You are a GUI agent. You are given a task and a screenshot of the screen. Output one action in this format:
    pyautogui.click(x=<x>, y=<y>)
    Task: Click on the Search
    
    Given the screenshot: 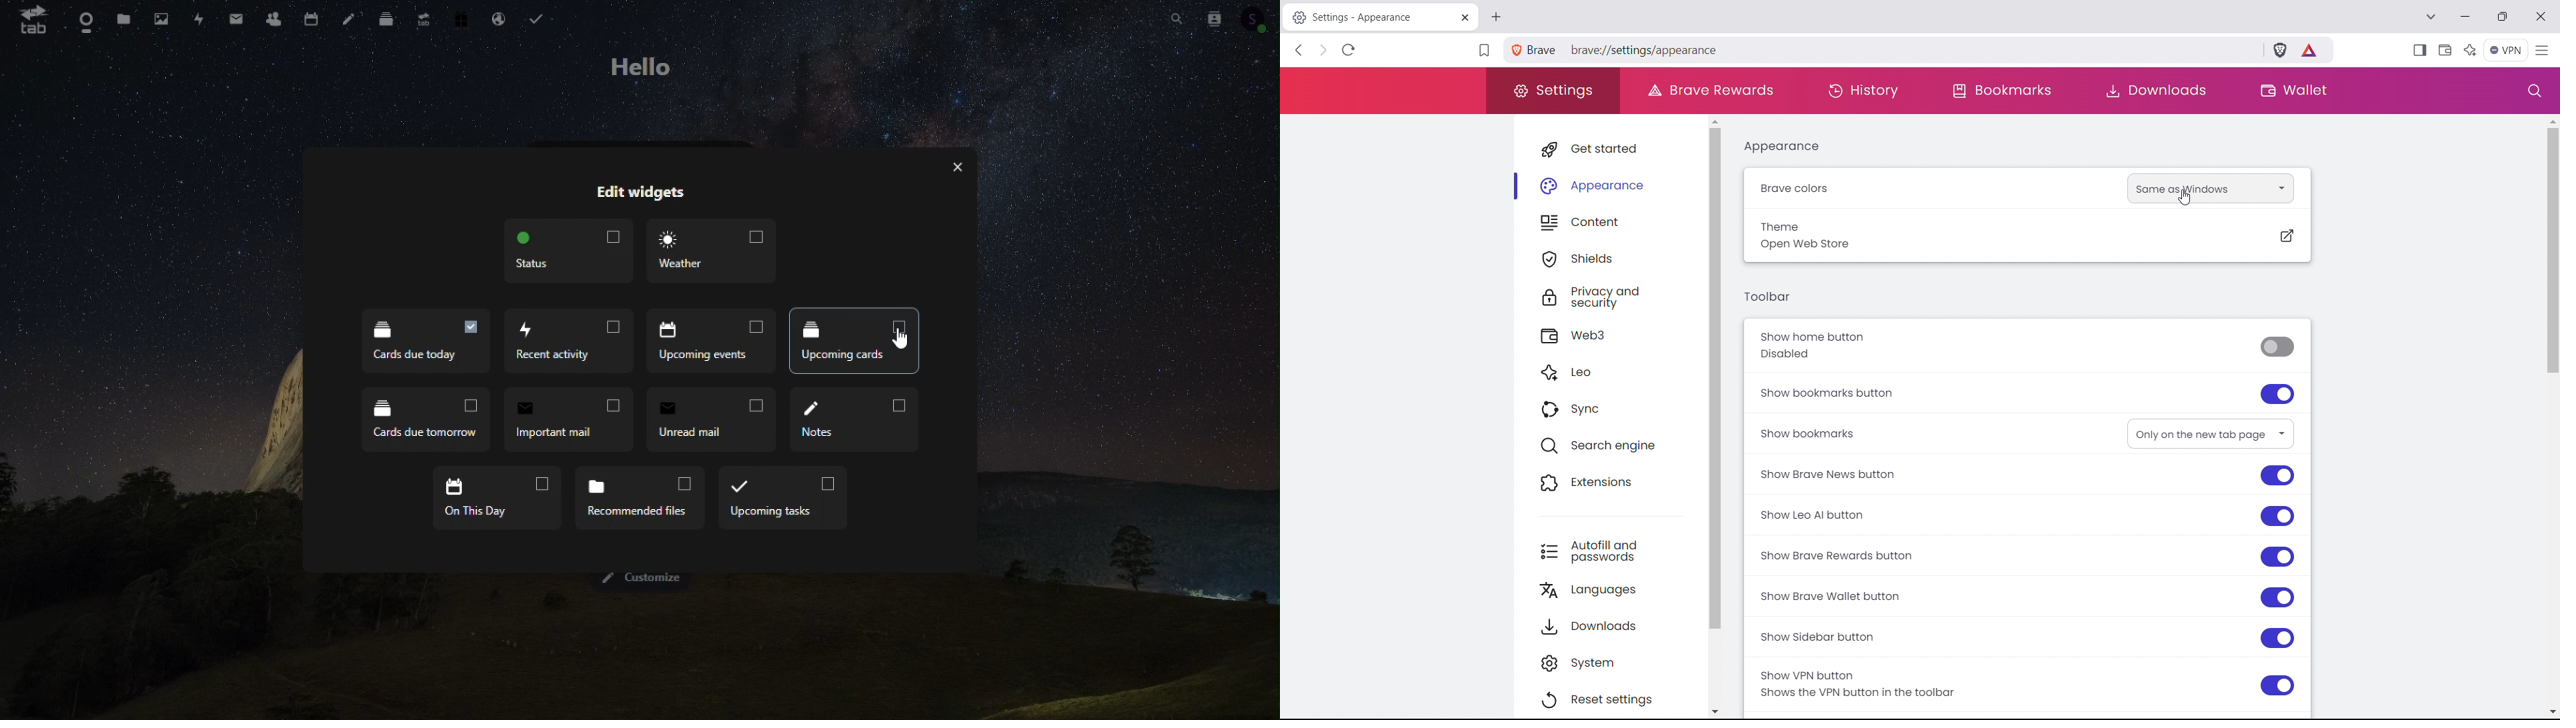 What is the action you would take?
    pyautogui.click(x=1171, y=20)
    